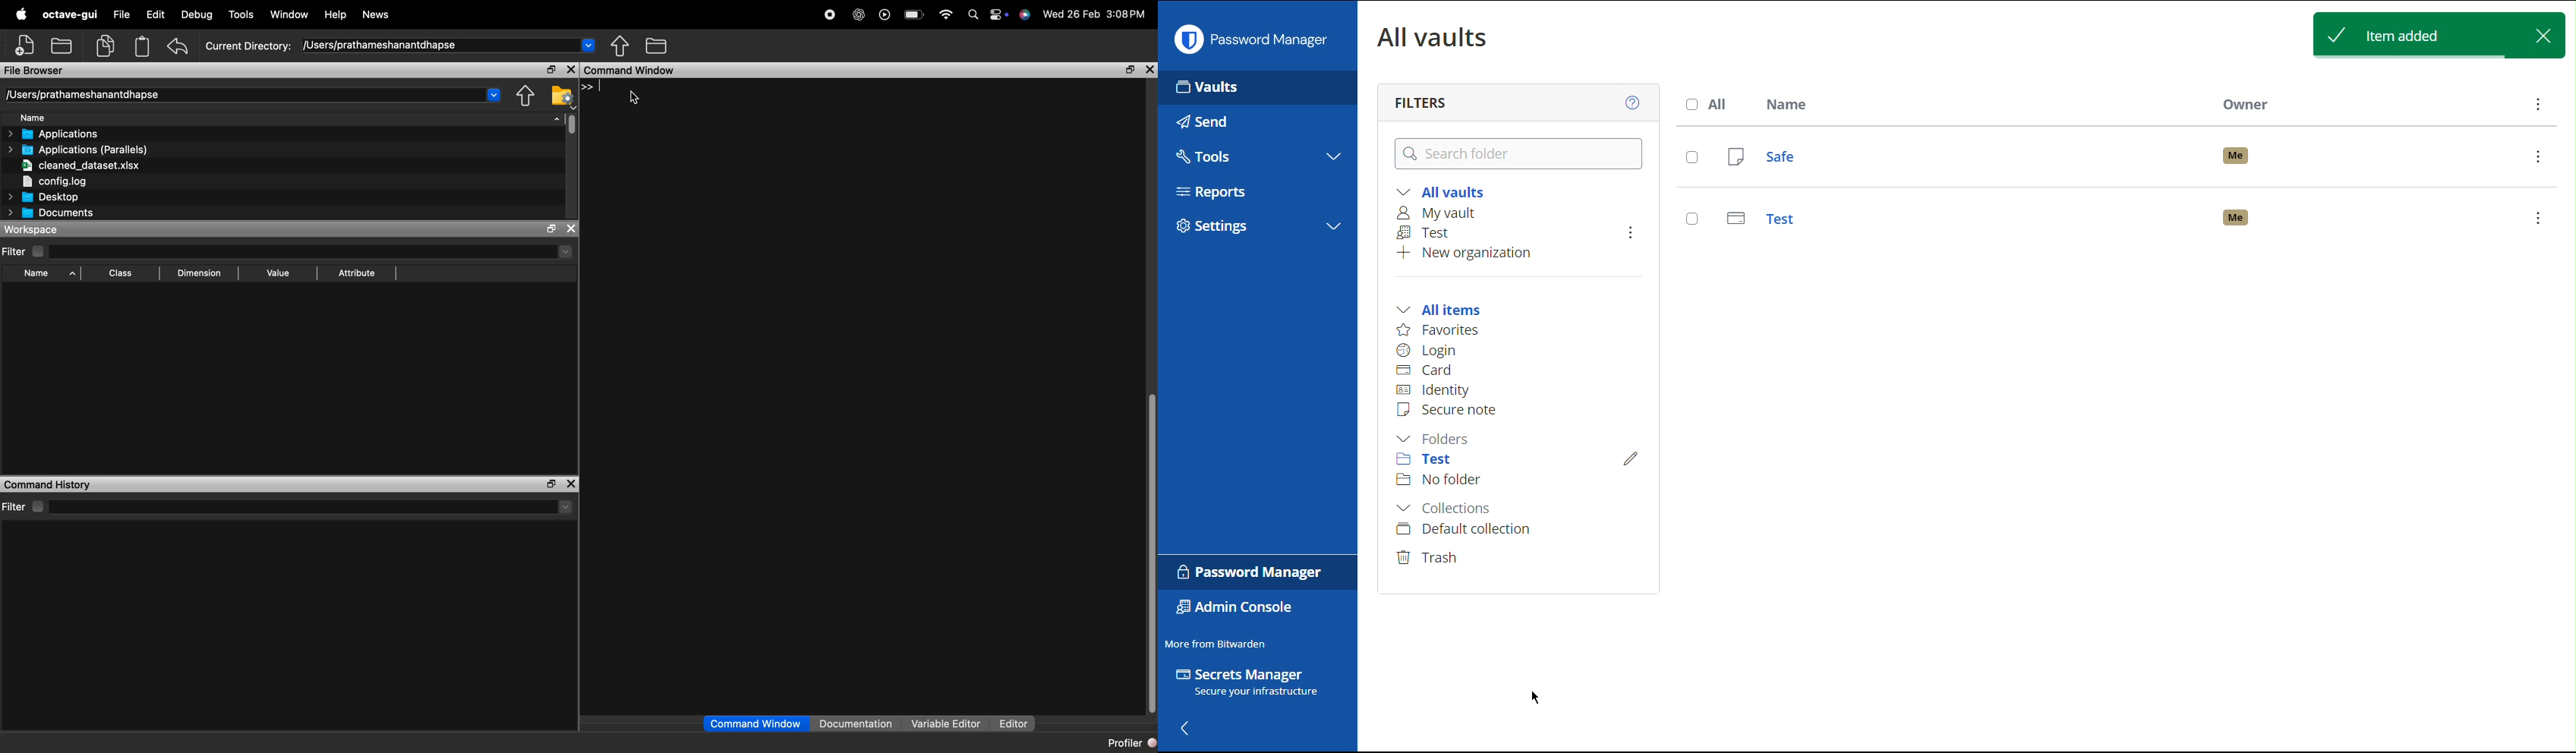  What do you see at coordinates (656, 46) in the screenshot?
I see `One directory up` at bounding box center [656, 46].